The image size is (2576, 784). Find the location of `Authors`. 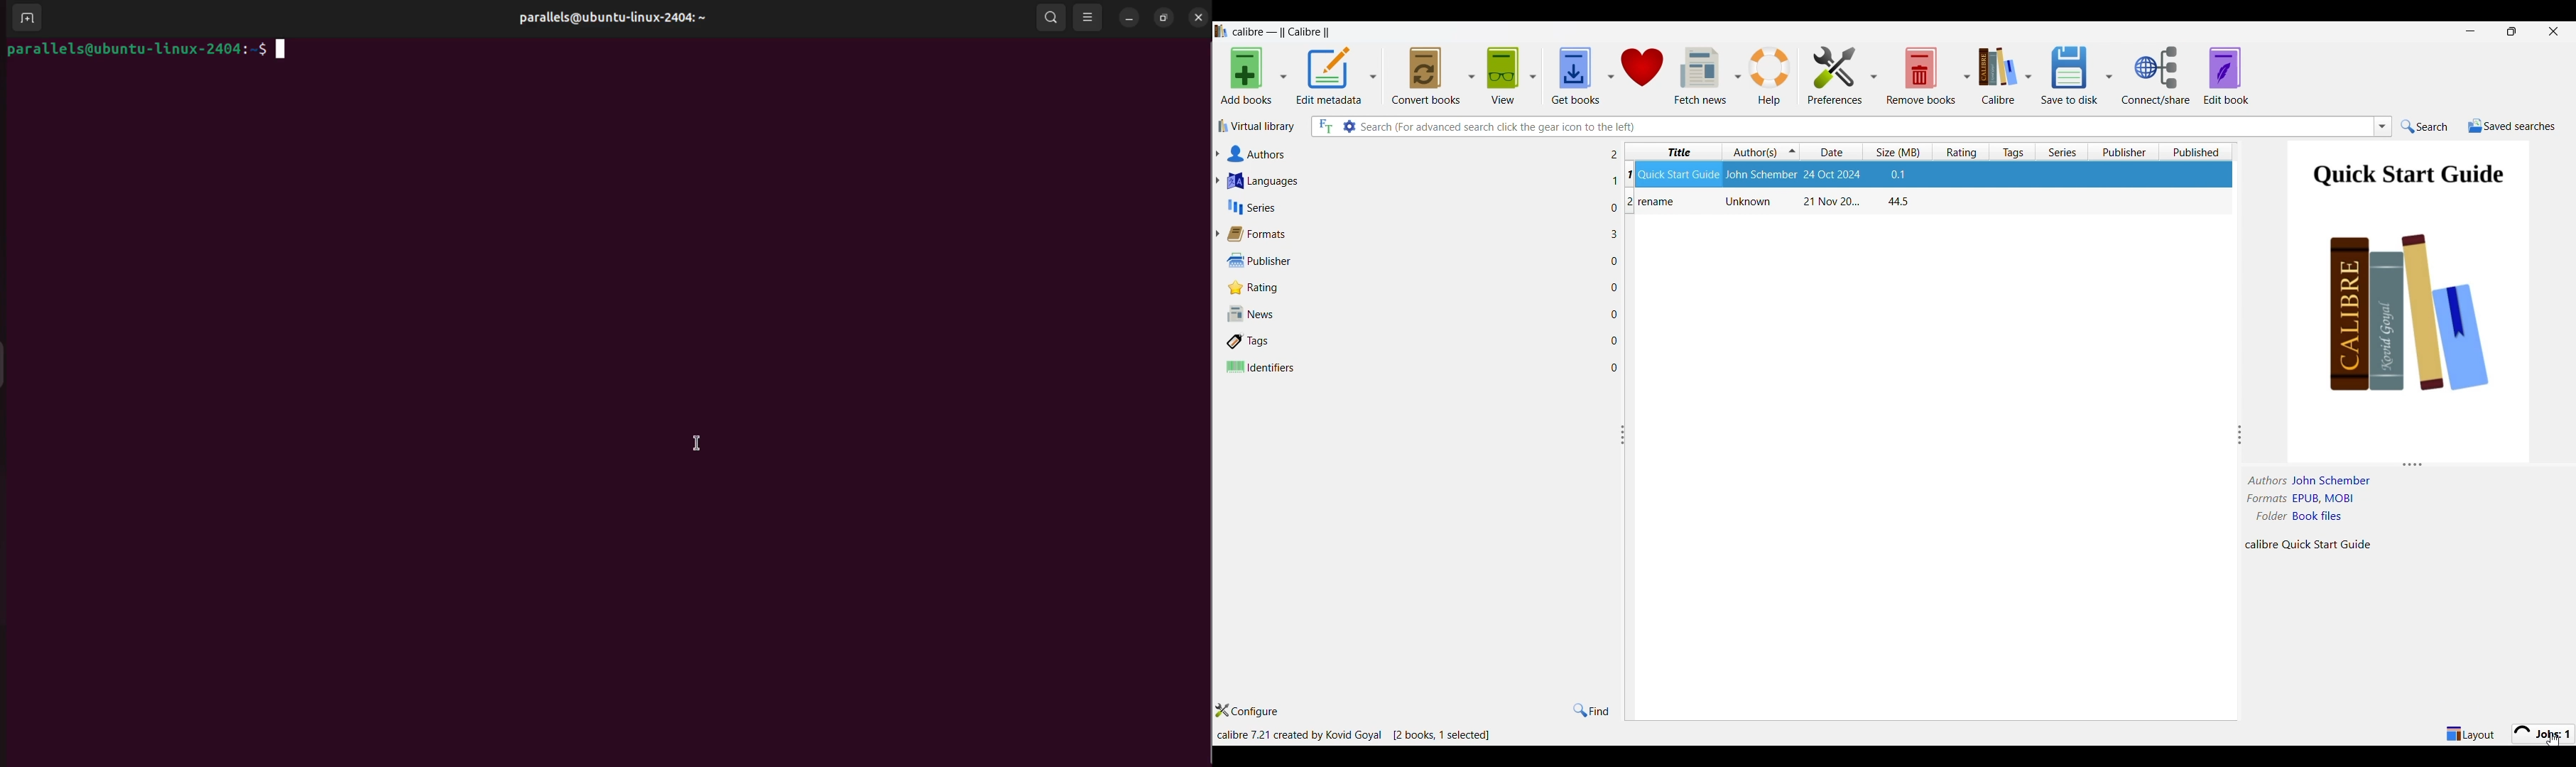

Authors is located at coordinates (1412, 153).